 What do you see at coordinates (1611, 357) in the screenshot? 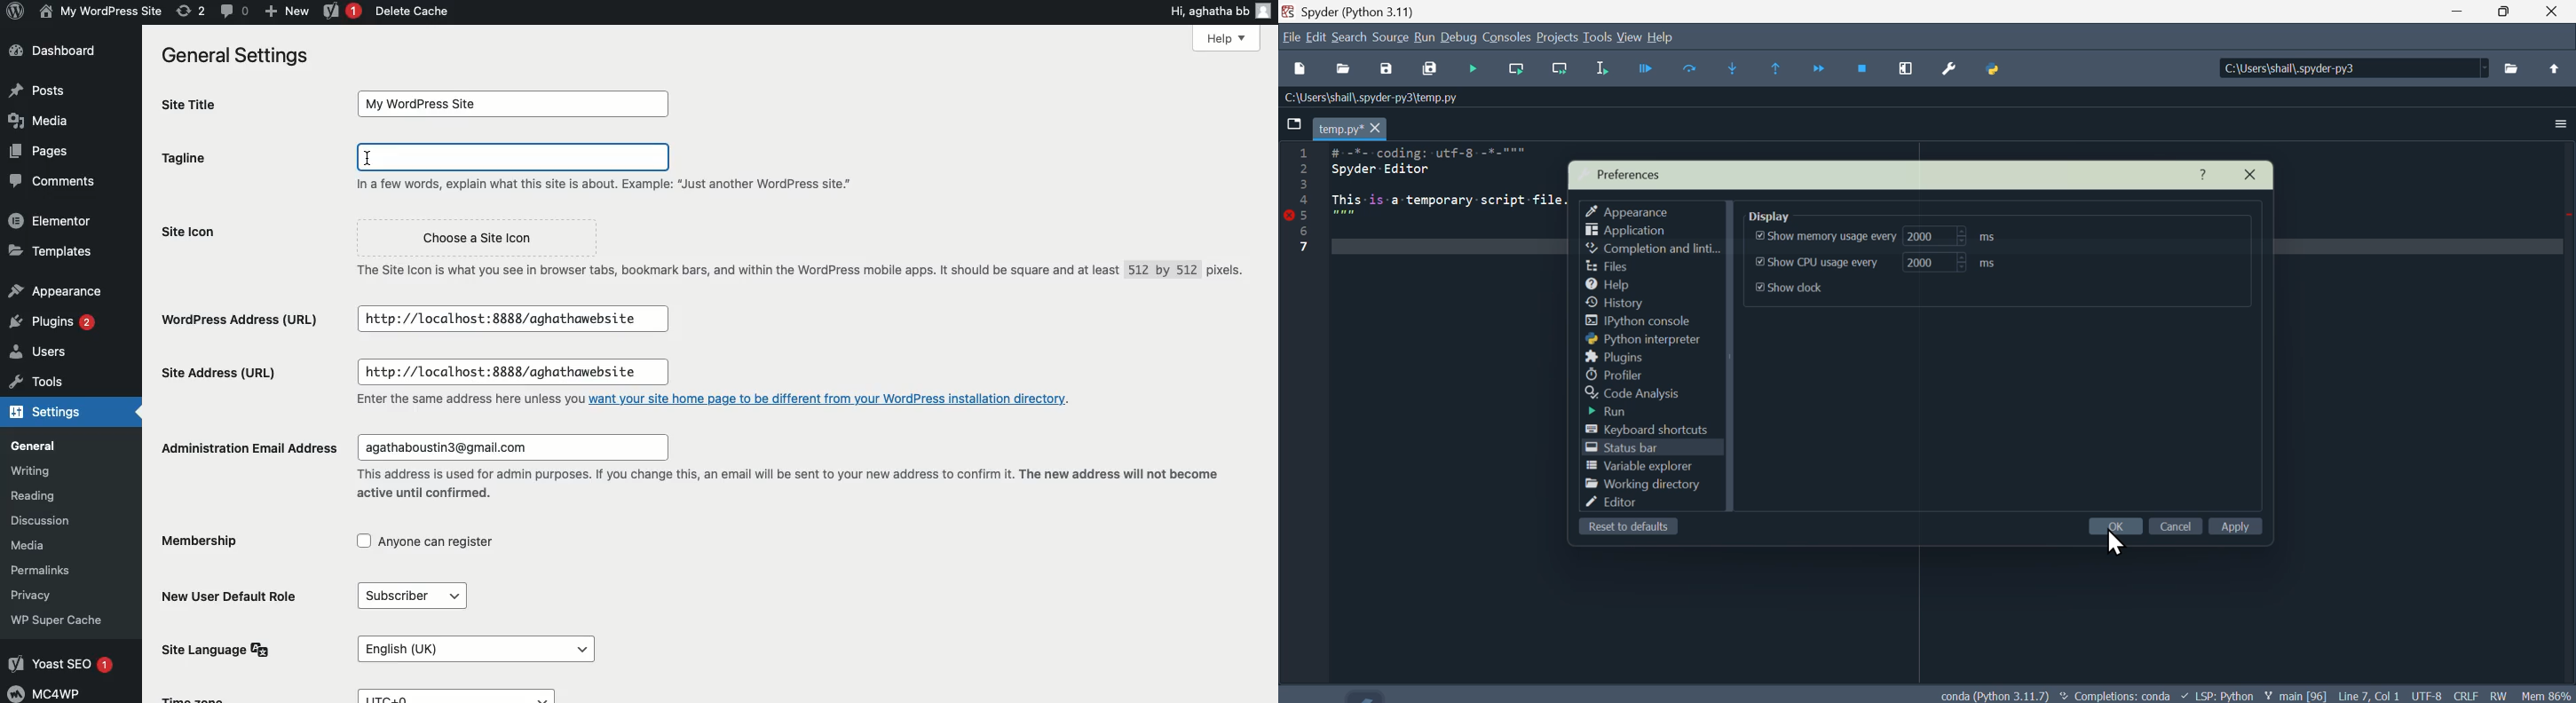
I see `Plugins` at bounding box center [1611, 357].